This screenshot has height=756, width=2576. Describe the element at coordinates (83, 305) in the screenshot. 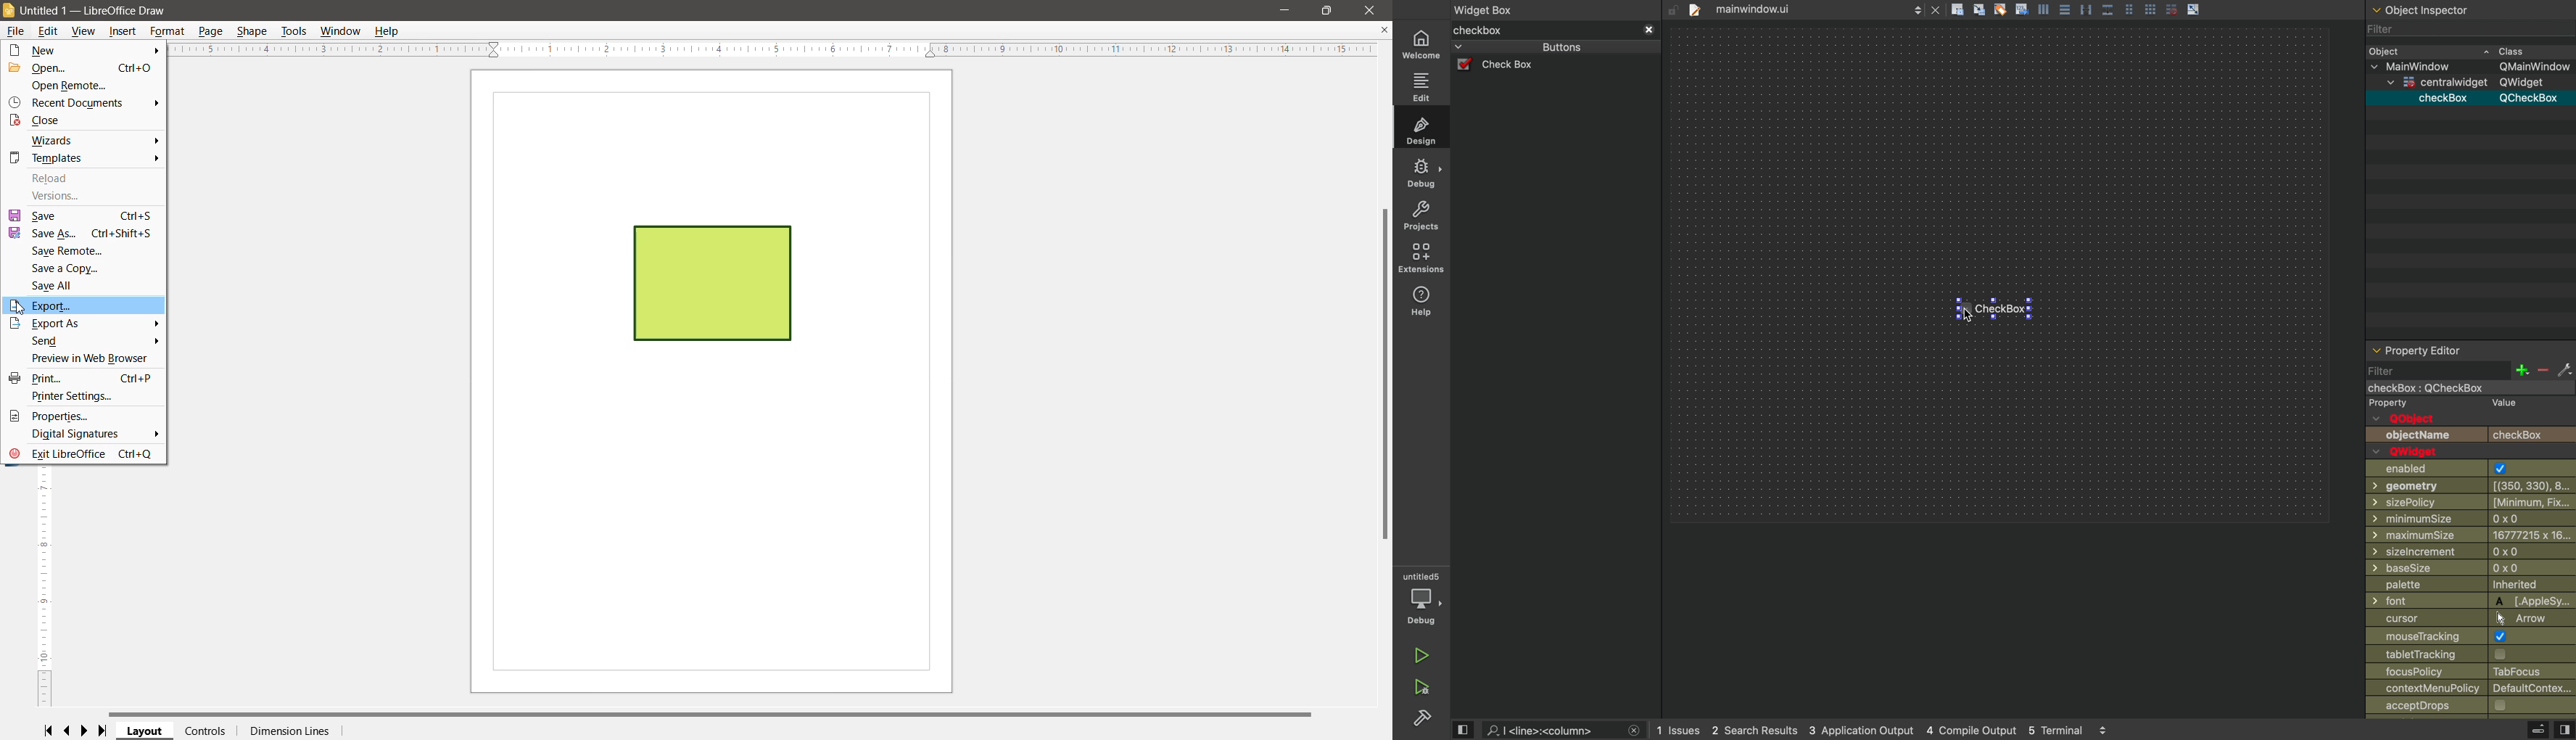

I see `Export` at that location.